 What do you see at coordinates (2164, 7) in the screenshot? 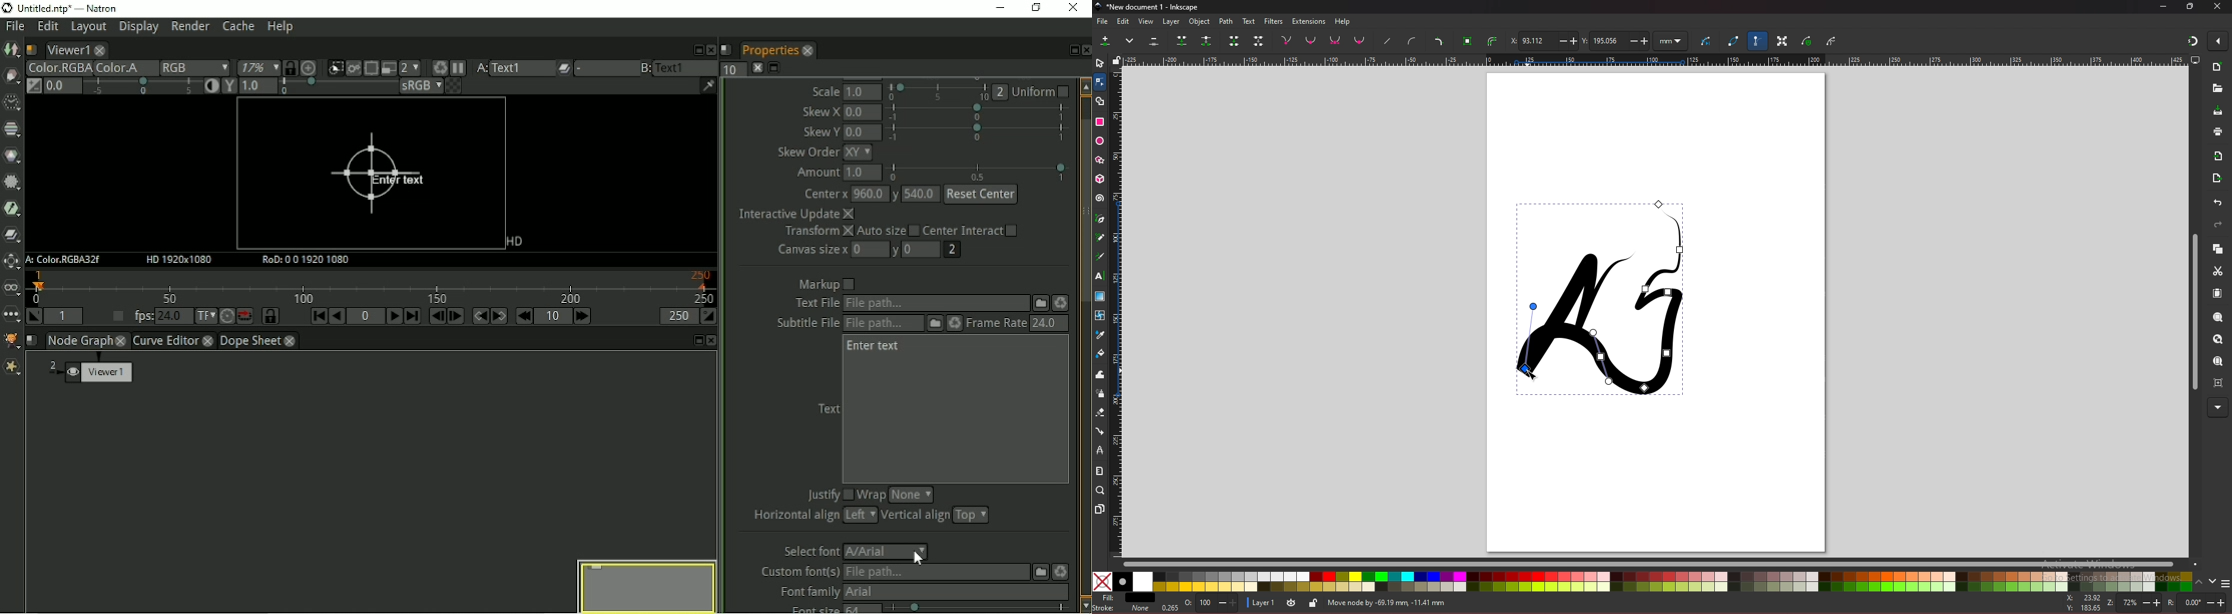
I see `minimize` at bounding box center [2164, 7].